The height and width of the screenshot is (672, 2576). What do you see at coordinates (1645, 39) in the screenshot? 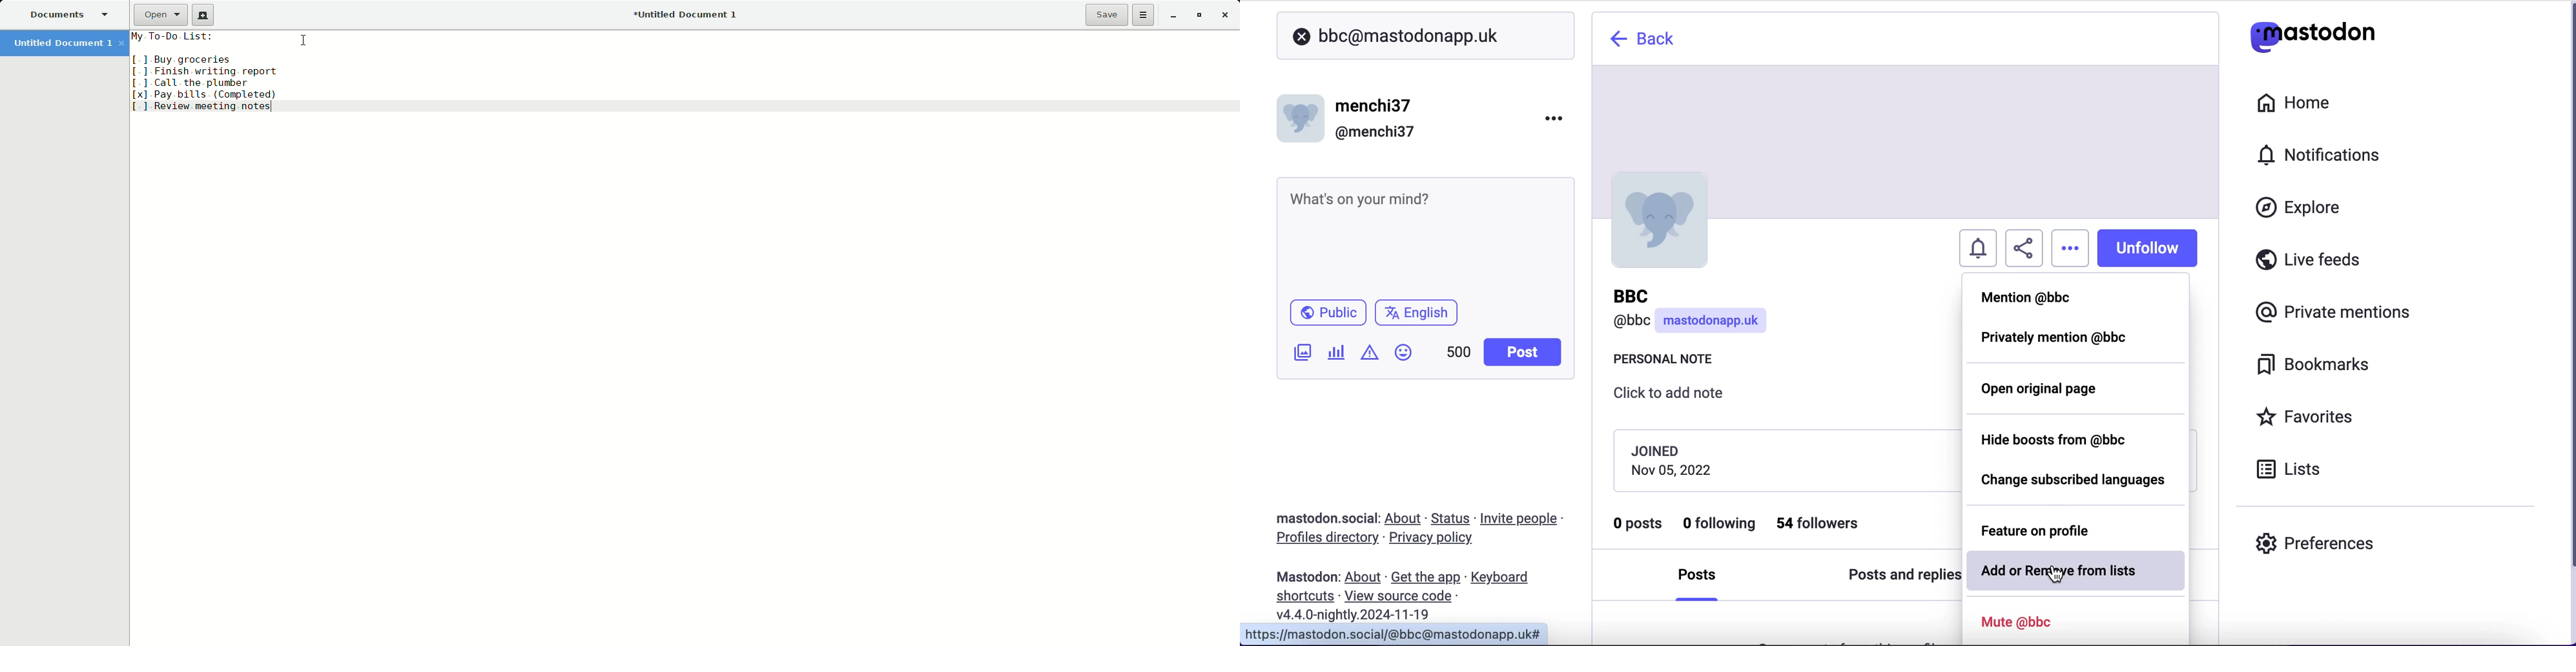
I see `back` at bounding box center [1645, 39].